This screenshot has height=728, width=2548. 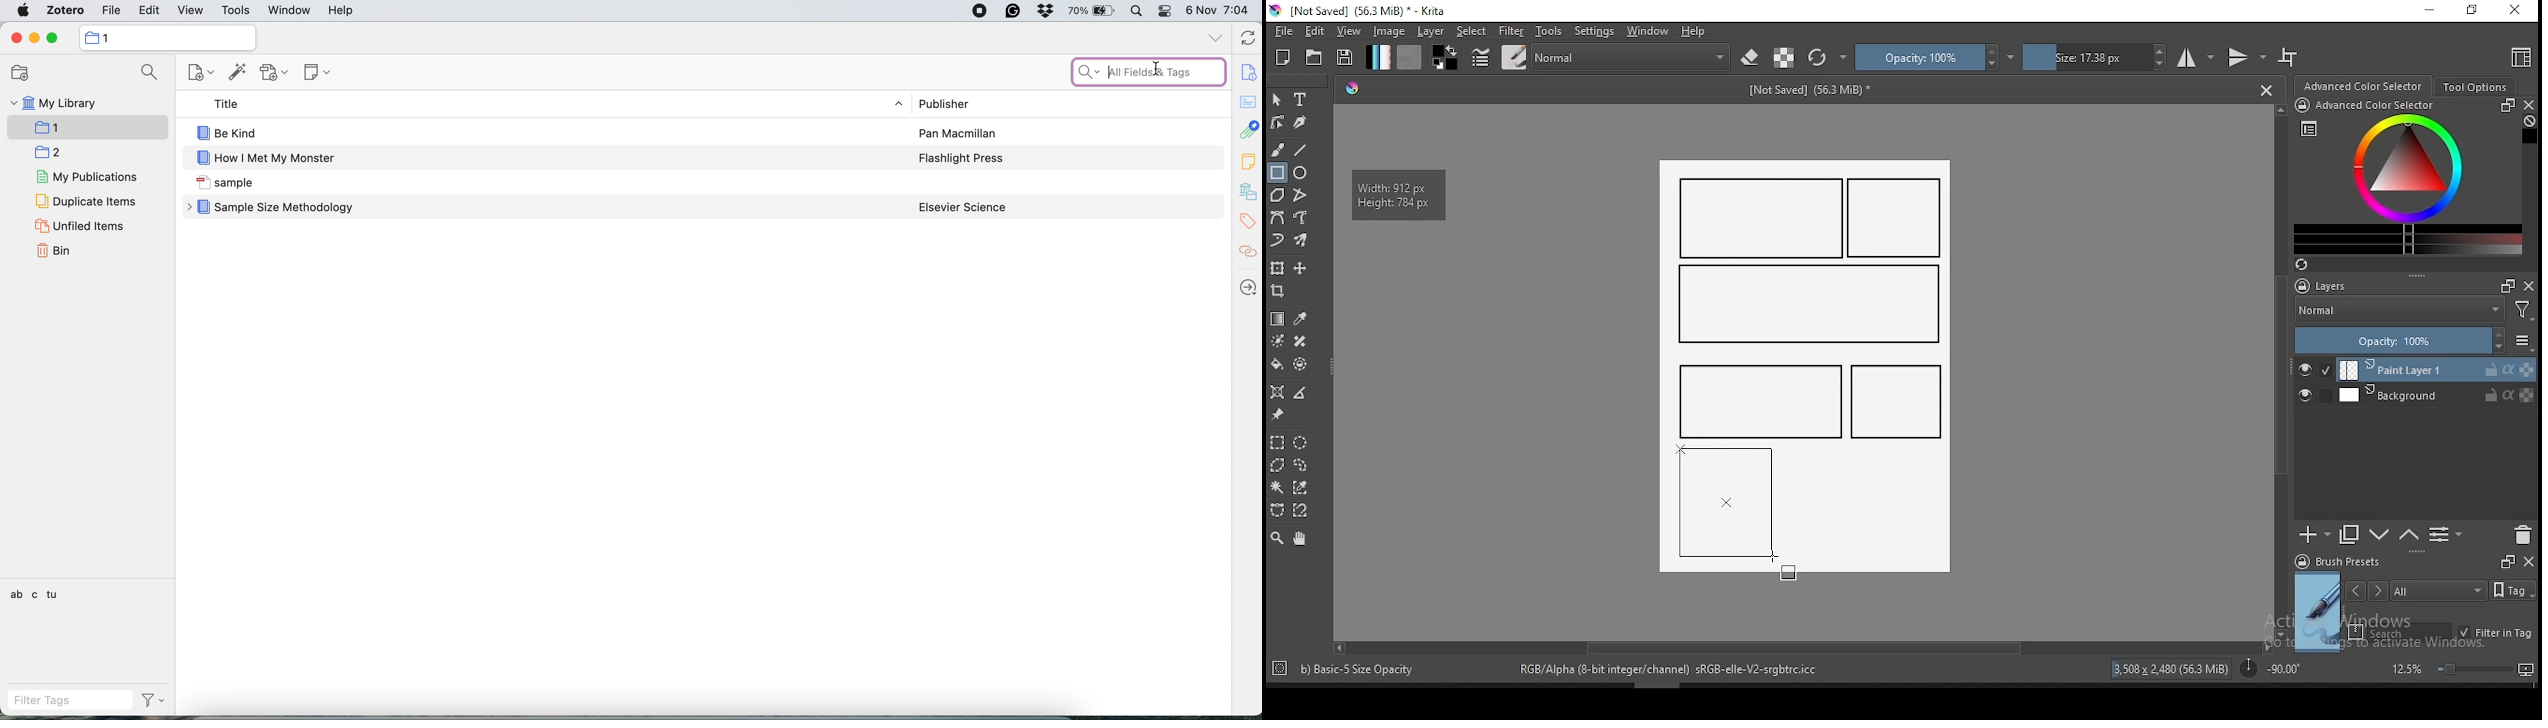 What do you see at coordinates (1935, 57) in the screenshot?
I see `opacity` at bounding box center [1935, 57].